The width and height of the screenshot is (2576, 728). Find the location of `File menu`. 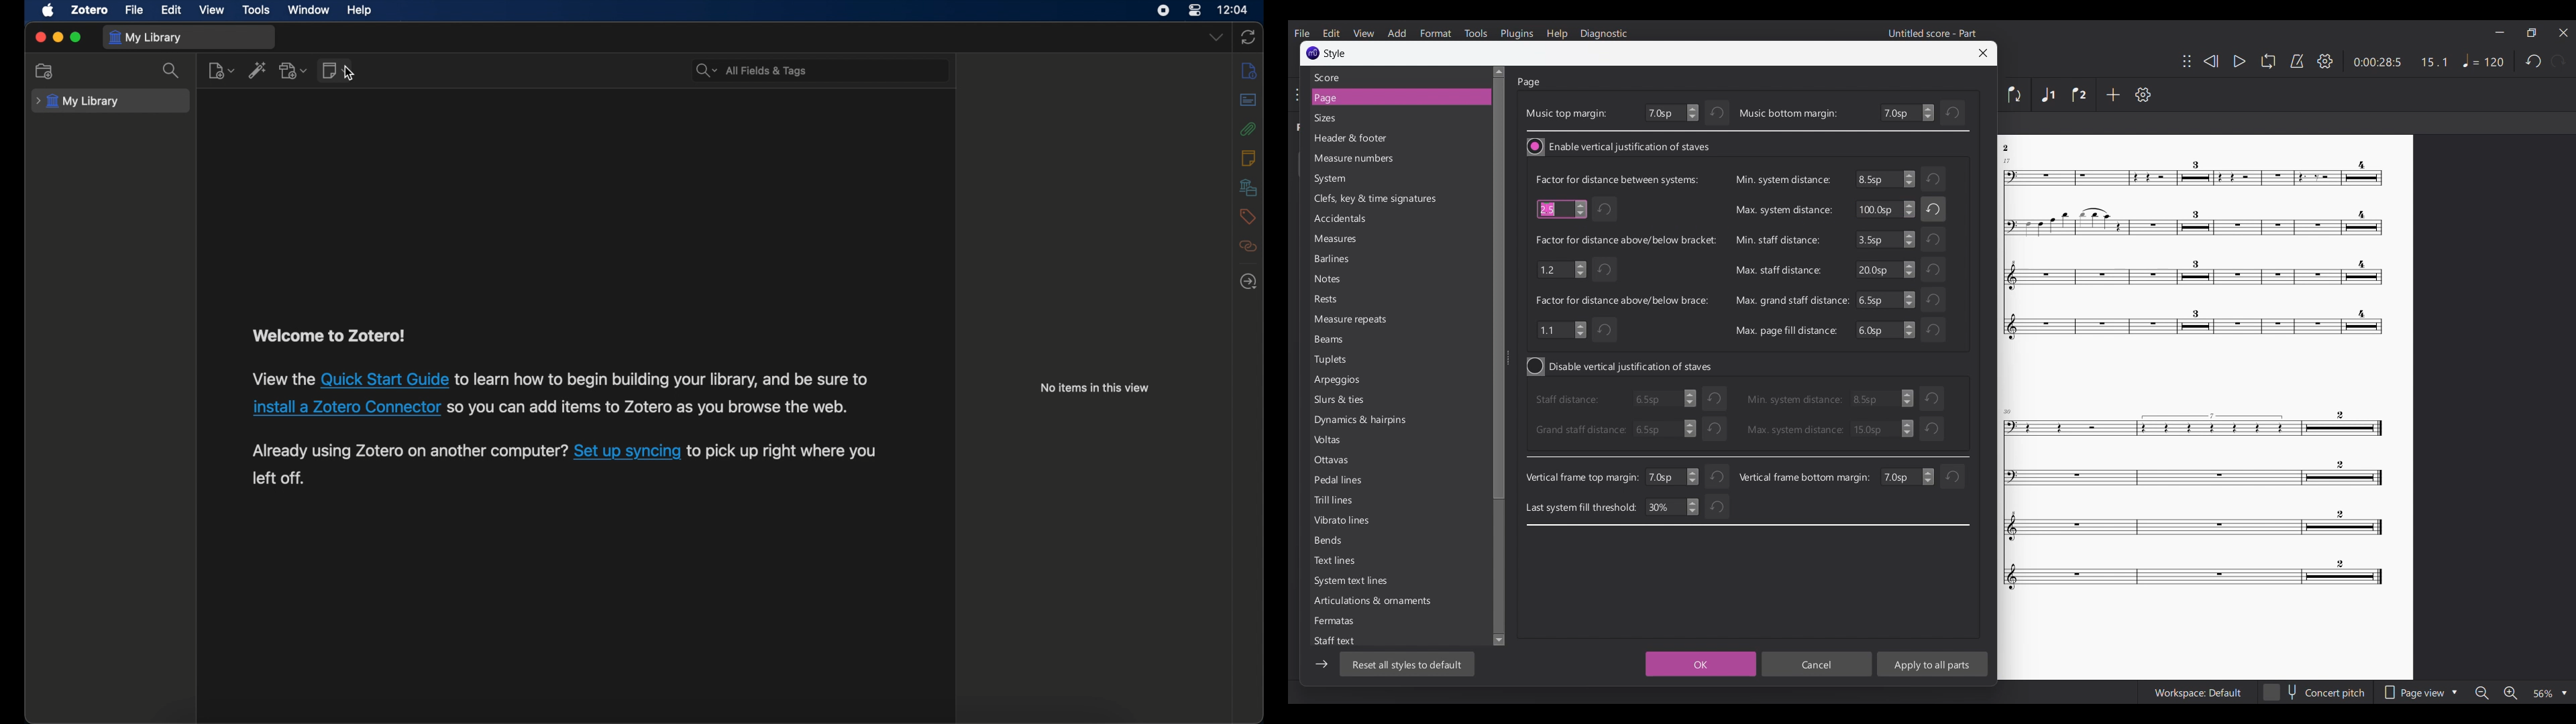

File menu is located at coordinates (1301, 33).